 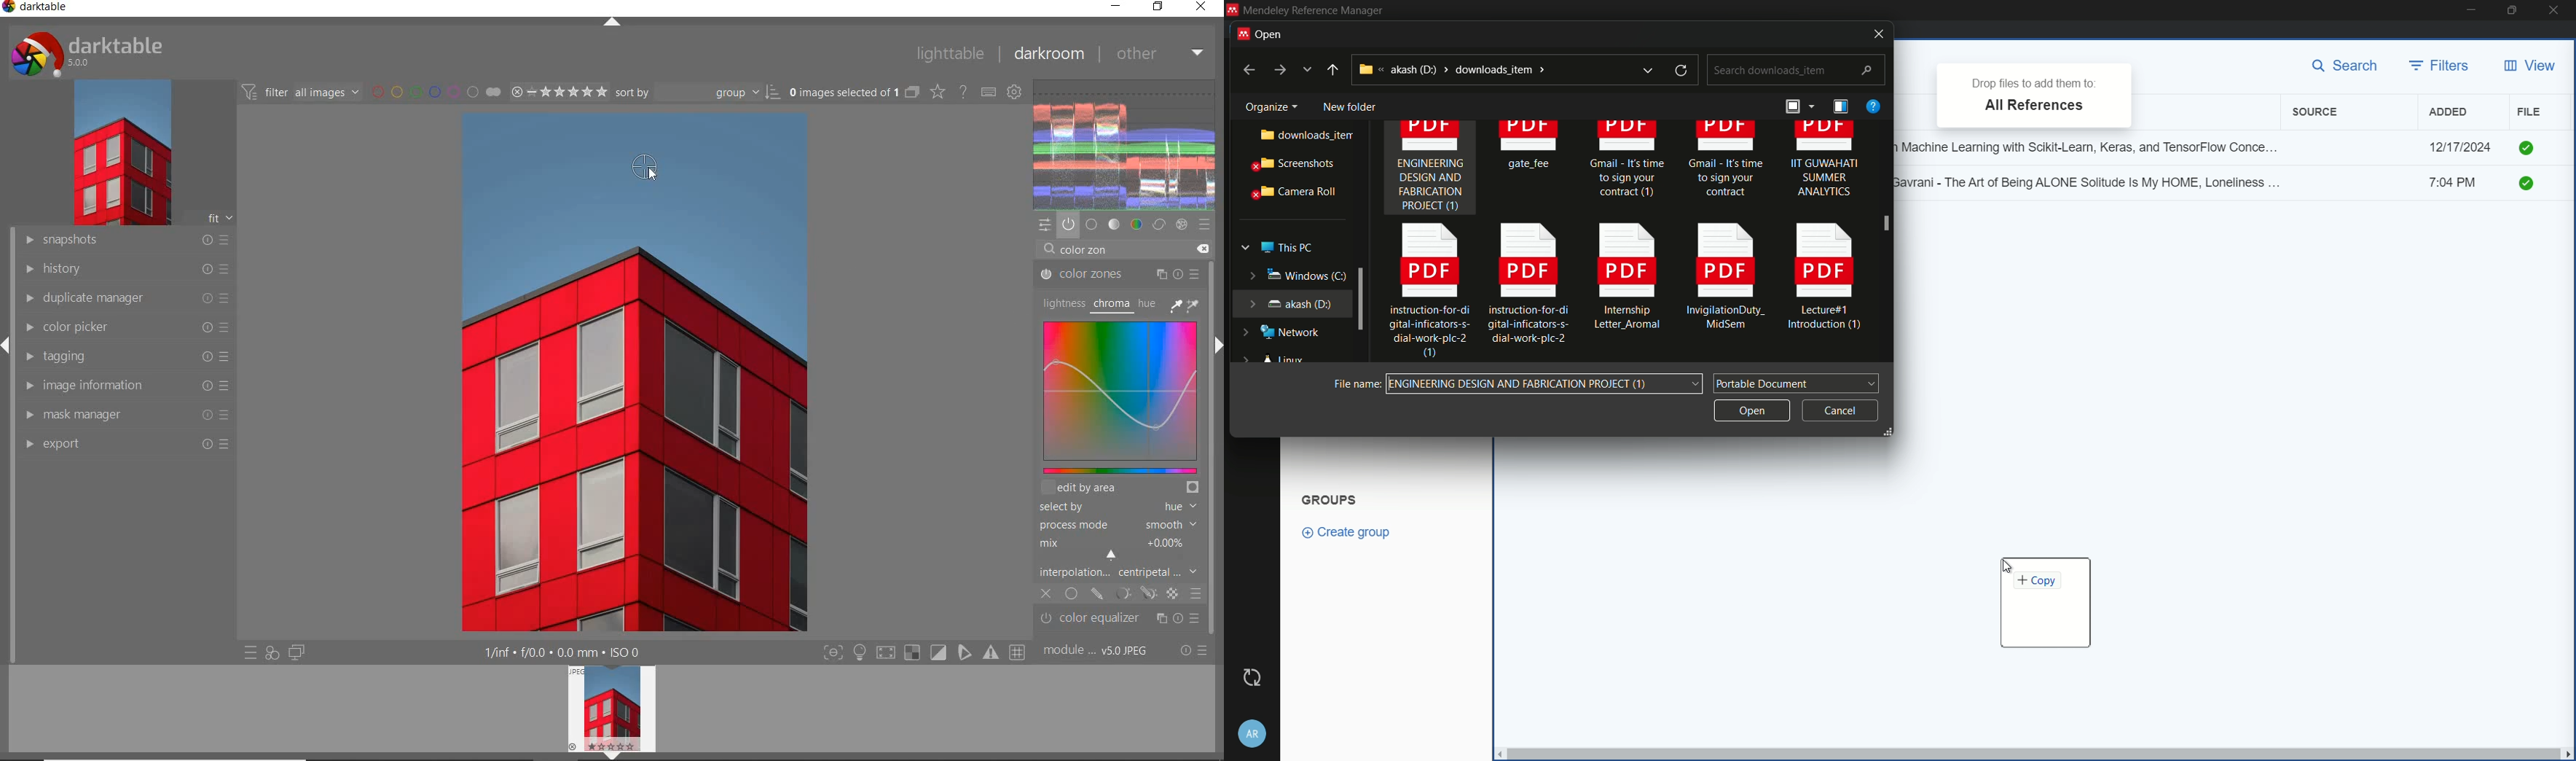 What do you see at coordinates (1201, 7) in the screenshot?
I see `close` at bounding box center [1201, 7].